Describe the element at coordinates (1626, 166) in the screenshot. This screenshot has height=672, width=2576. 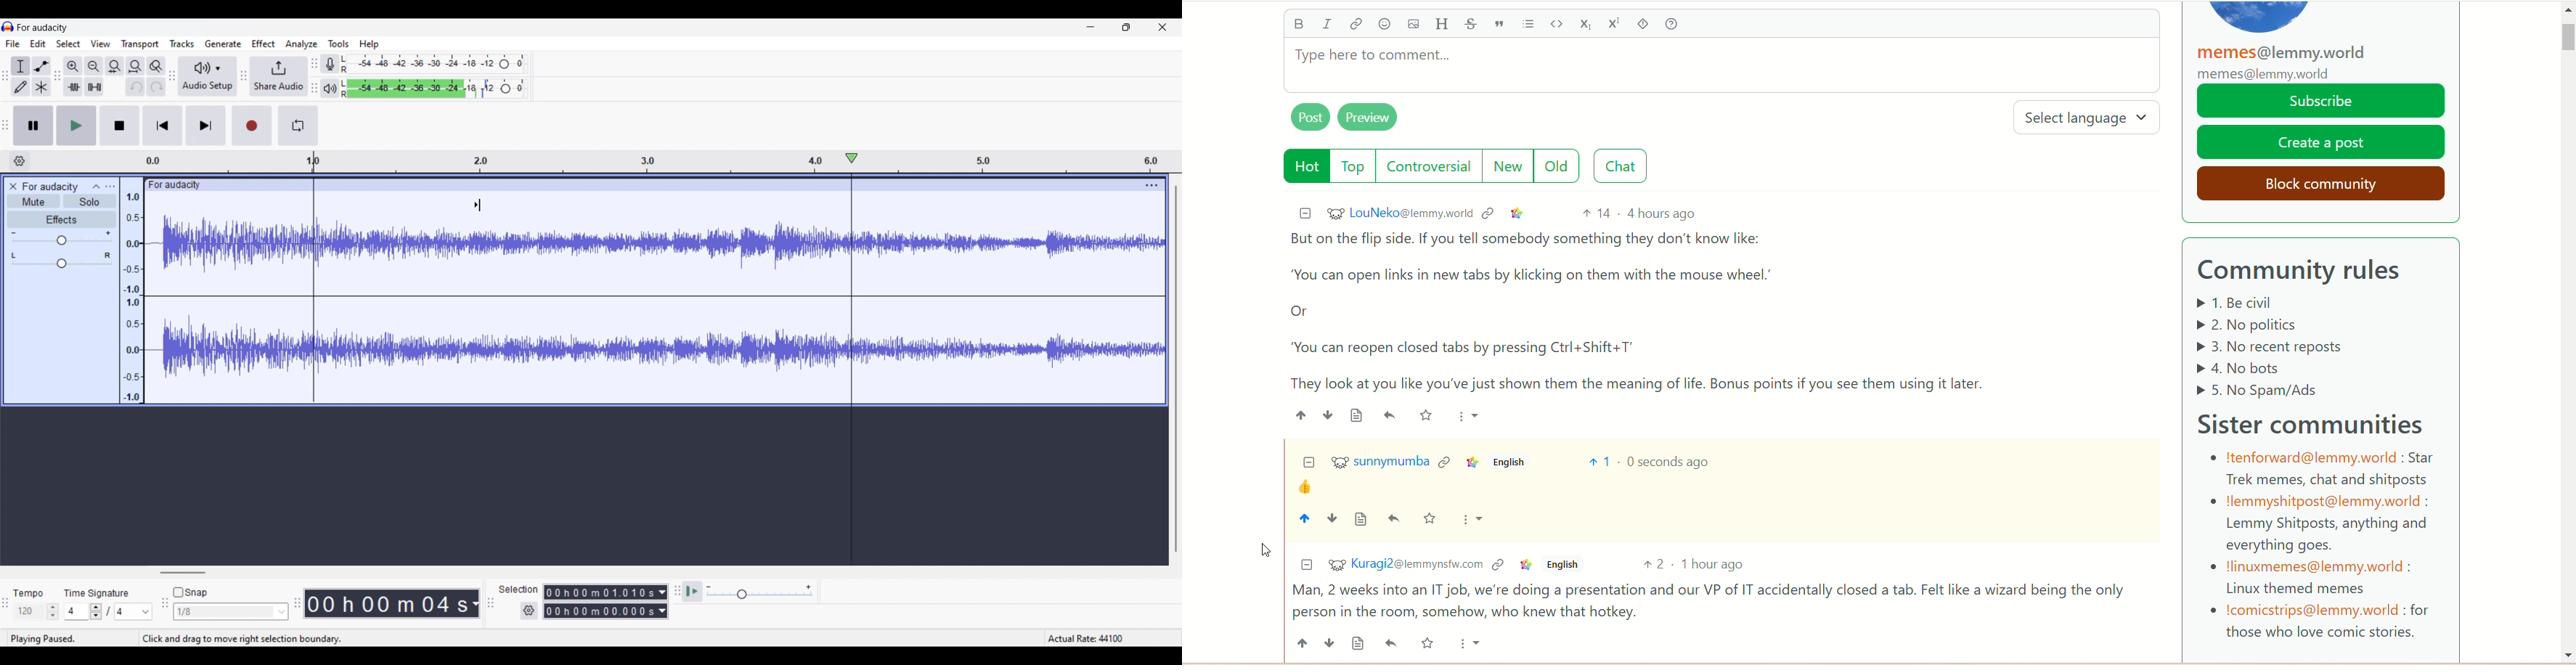
I see `chat` at that location.